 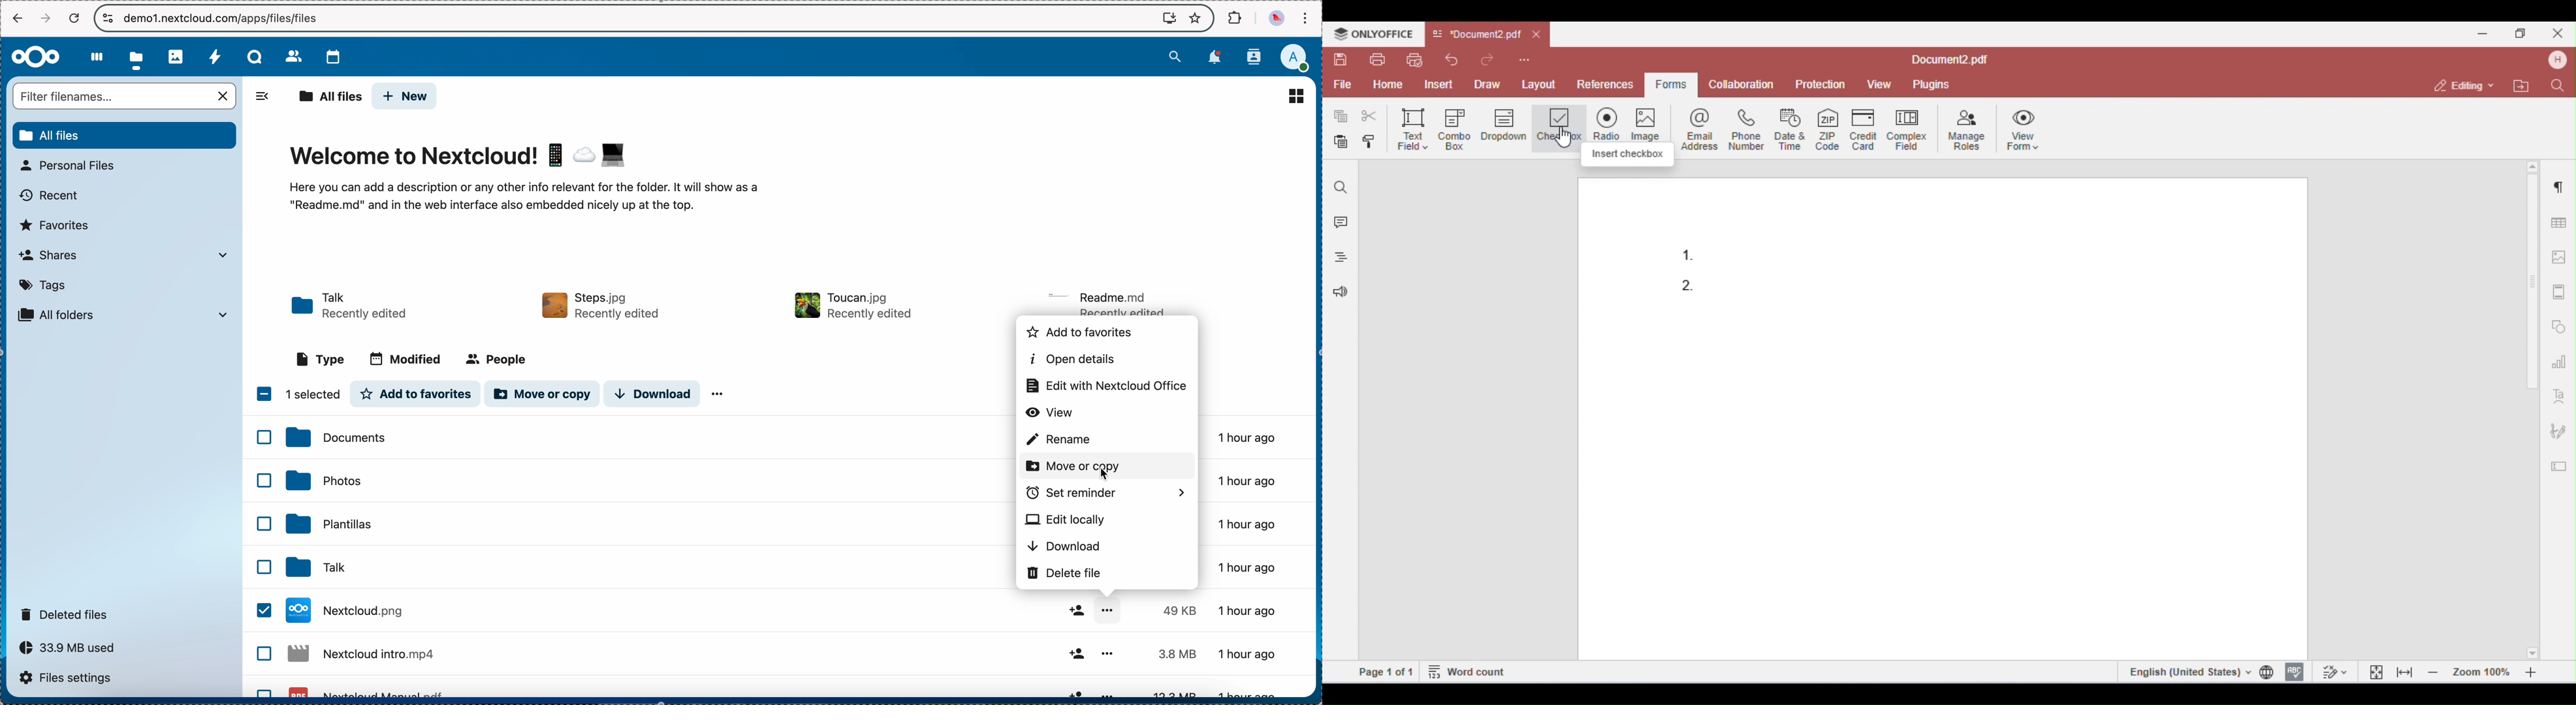 I want to click on view, so click(x=1050, y=412).